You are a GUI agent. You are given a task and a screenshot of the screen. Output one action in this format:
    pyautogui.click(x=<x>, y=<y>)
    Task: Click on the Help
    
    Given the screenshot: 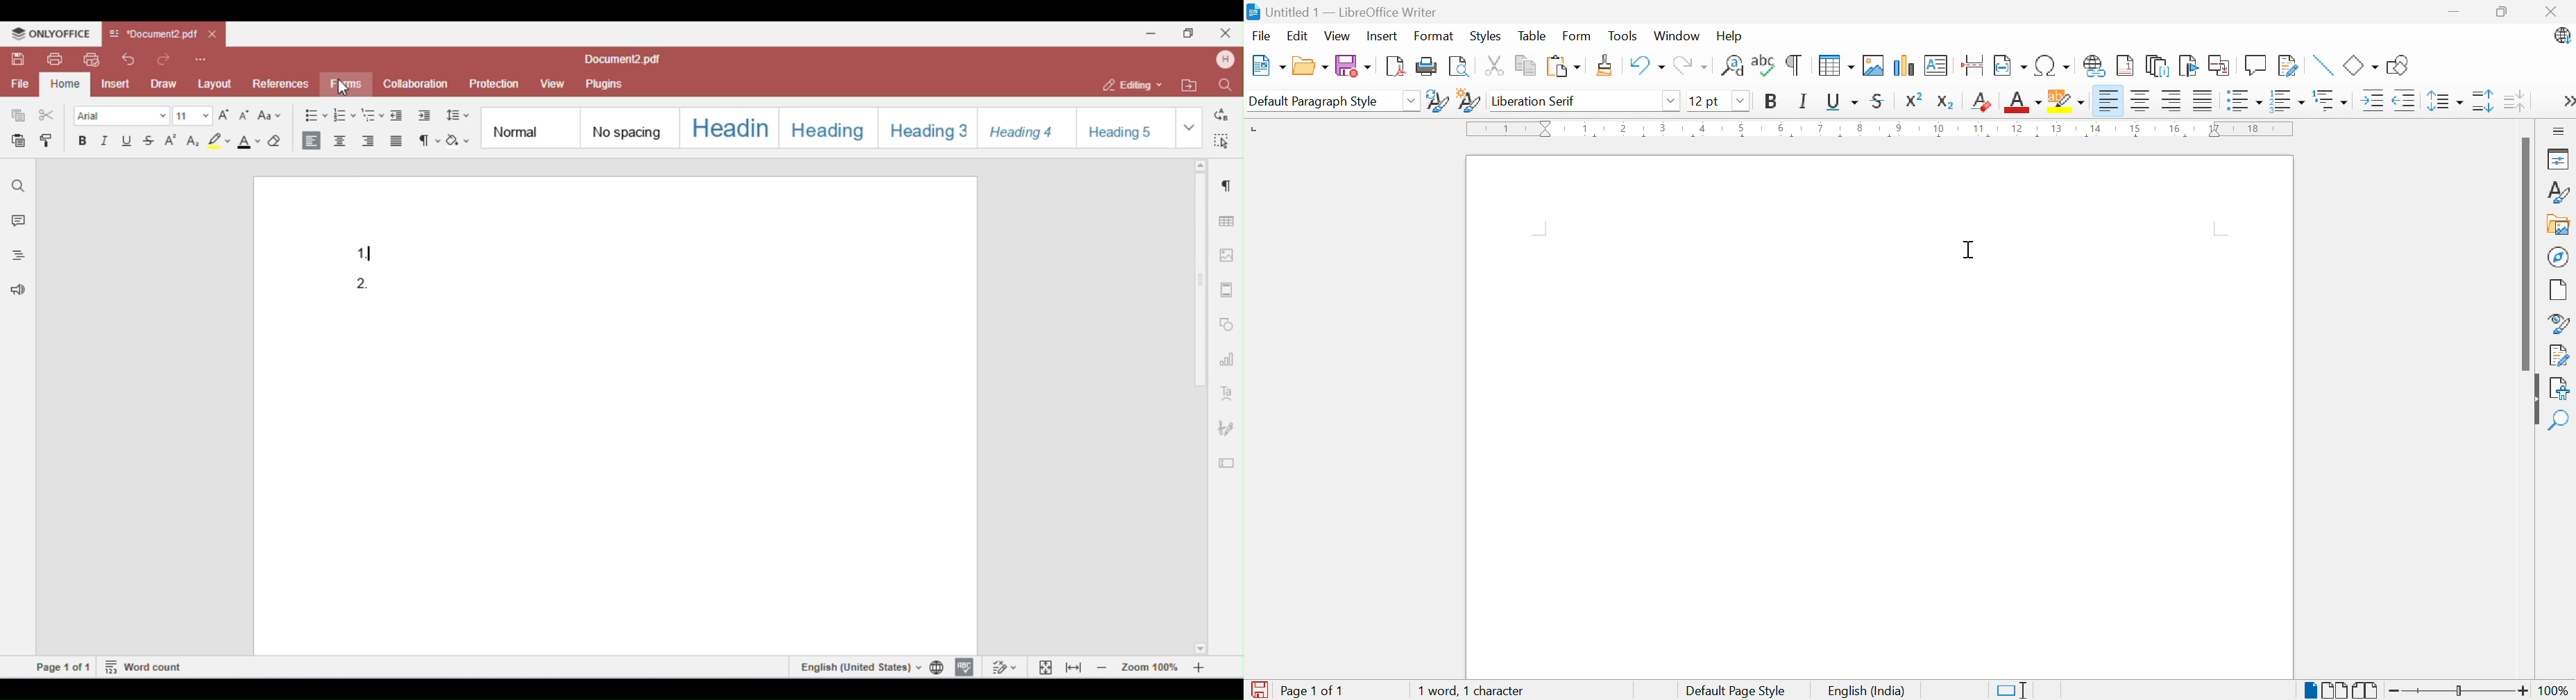 What is the action you would take?
    pyautogui.click(x=1728, y=36)
    